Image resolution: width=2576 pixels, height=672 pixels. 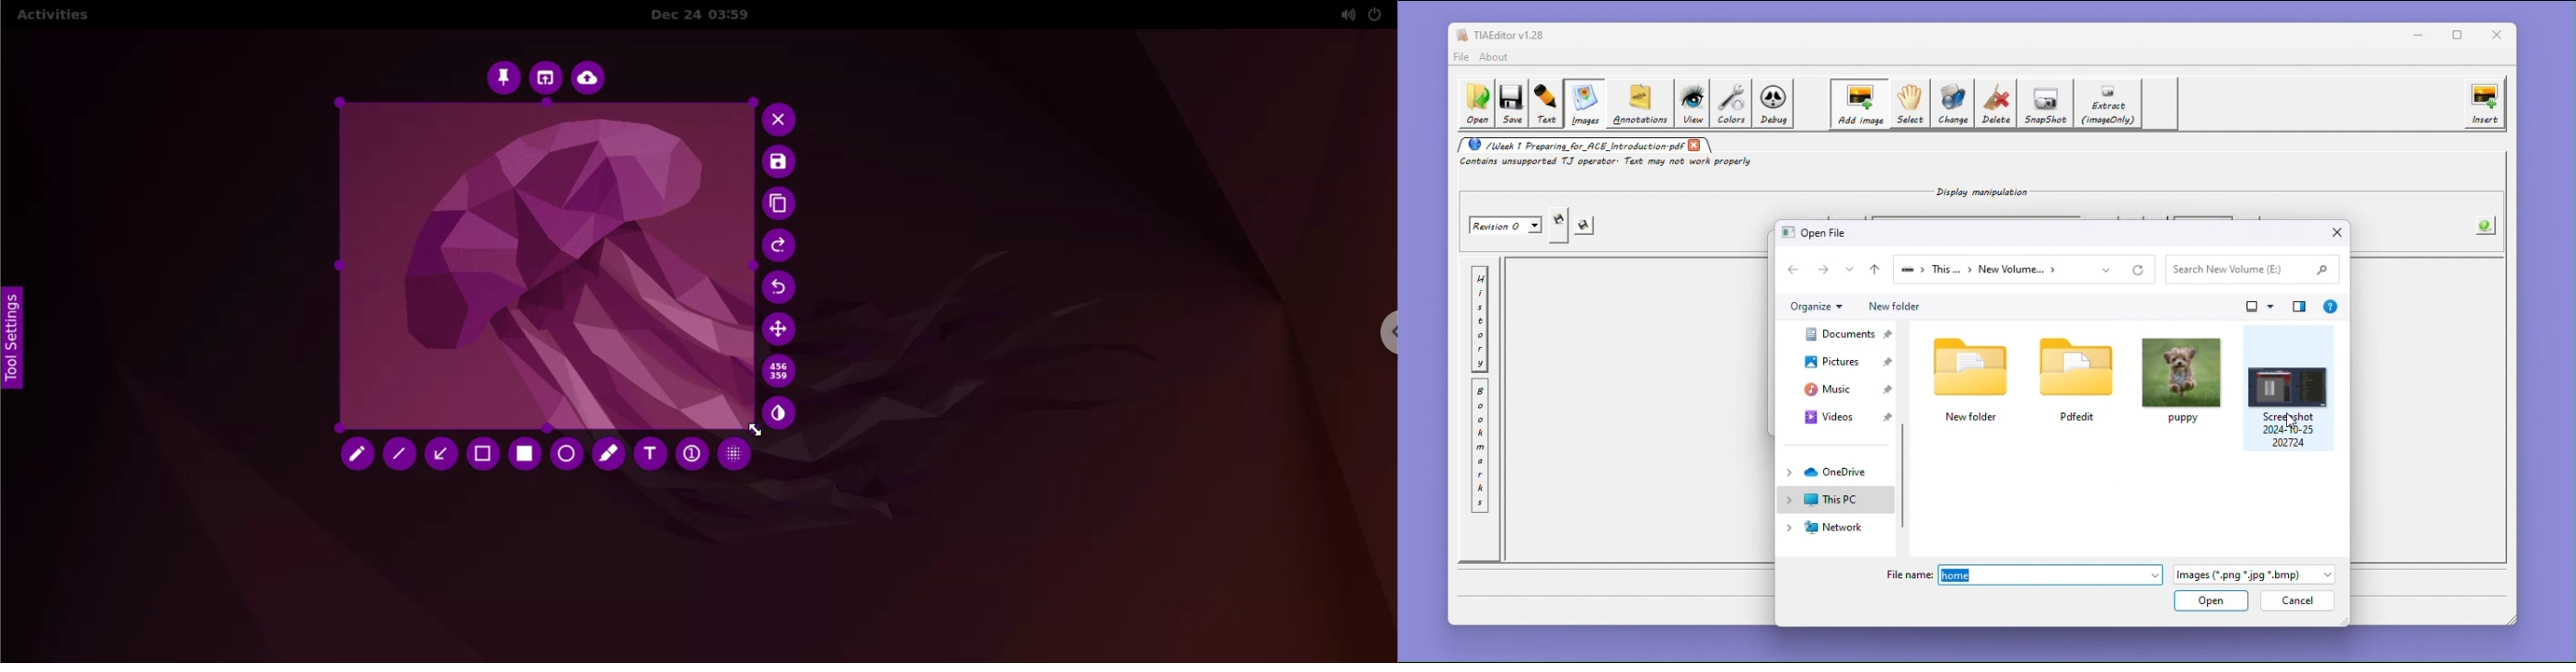 What do you see at coordinates (502, 79) in the screenshot?
I see `pin` at bounding box center [502, 79].